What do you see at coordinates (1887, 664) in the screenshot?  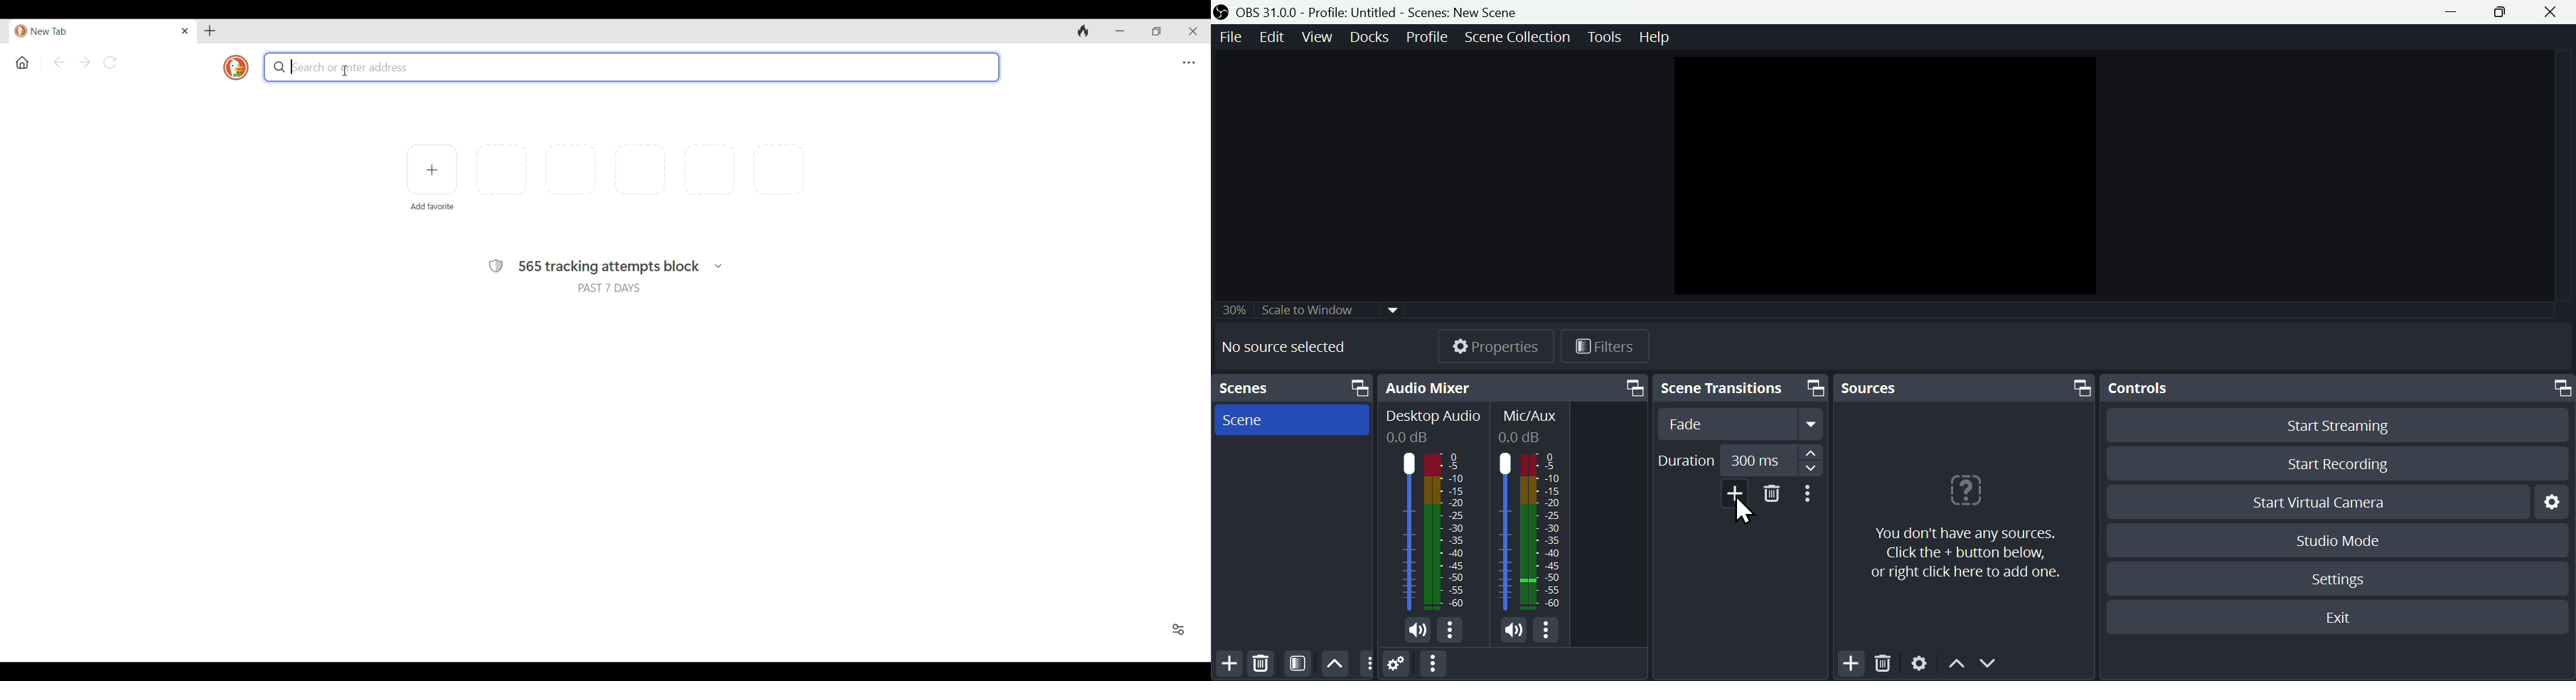 I see `Delete` at bounding box center [1887, 664].